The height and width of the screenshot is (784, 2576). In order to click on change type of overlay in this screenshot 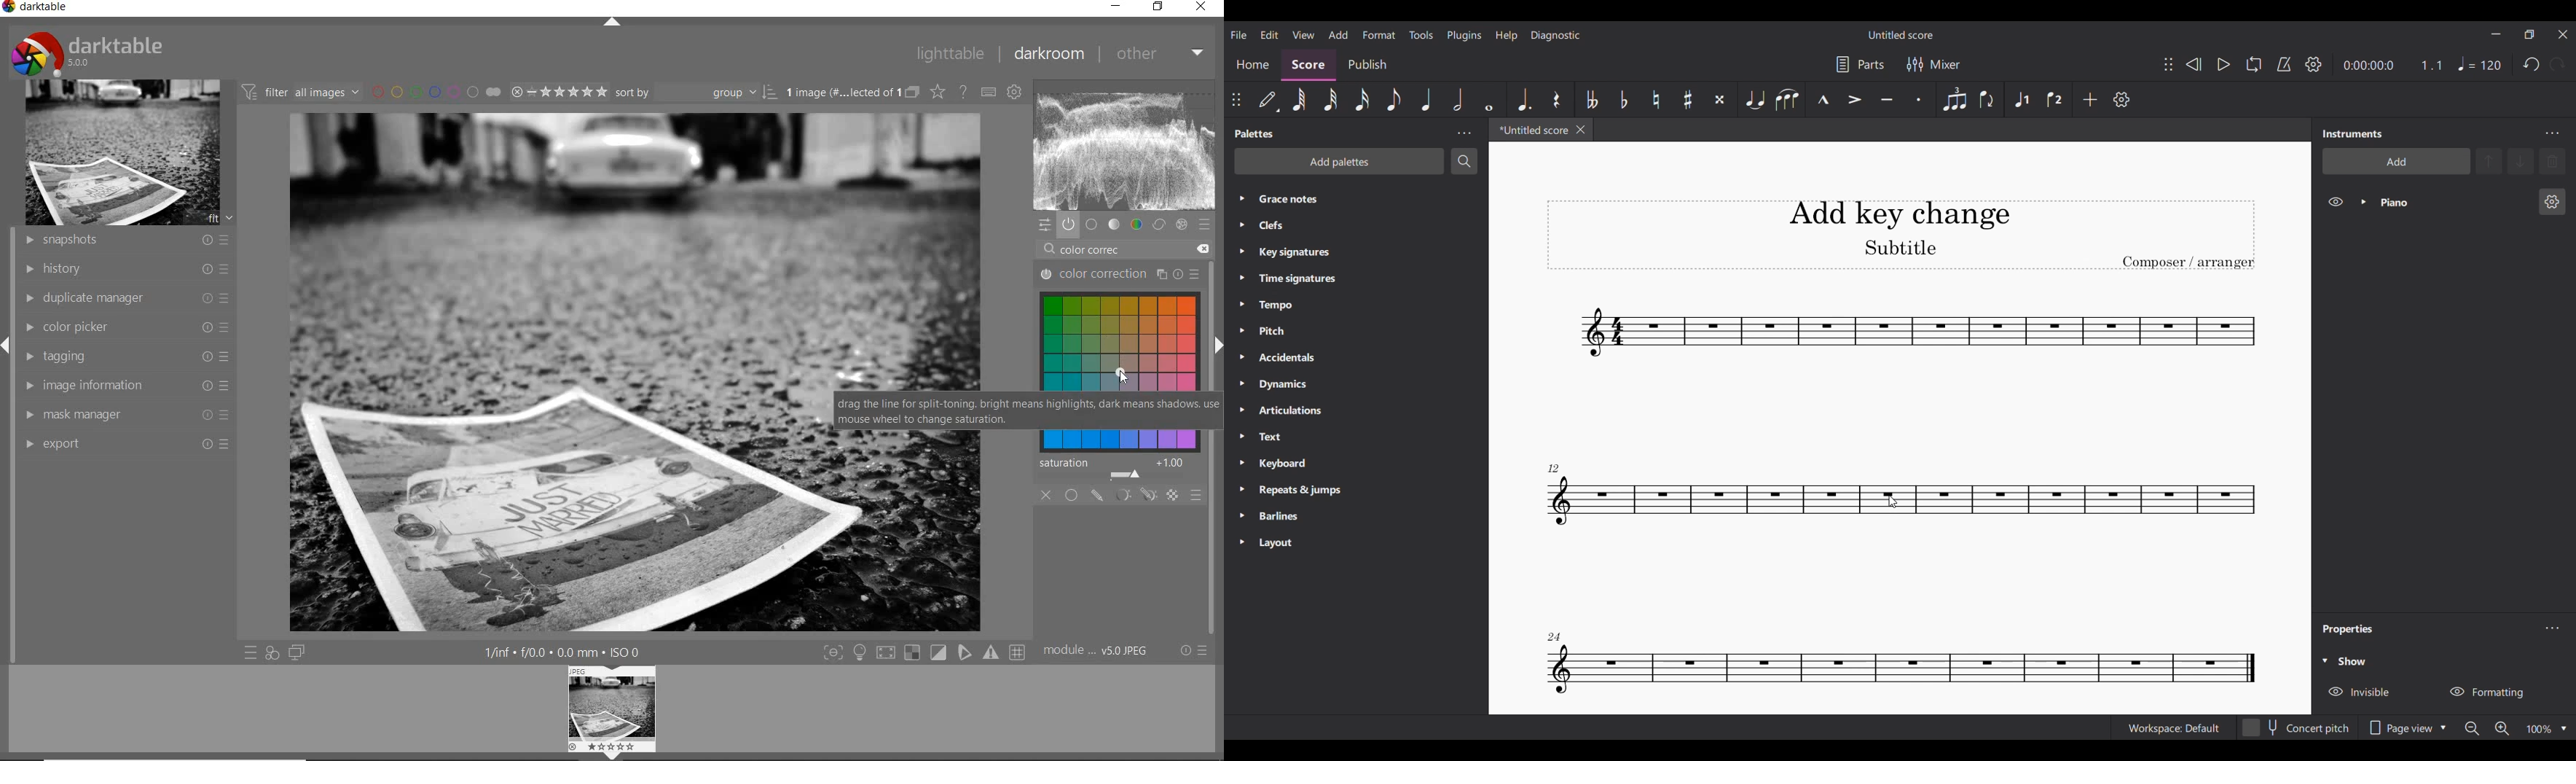, I will do `click(937, 93)`.